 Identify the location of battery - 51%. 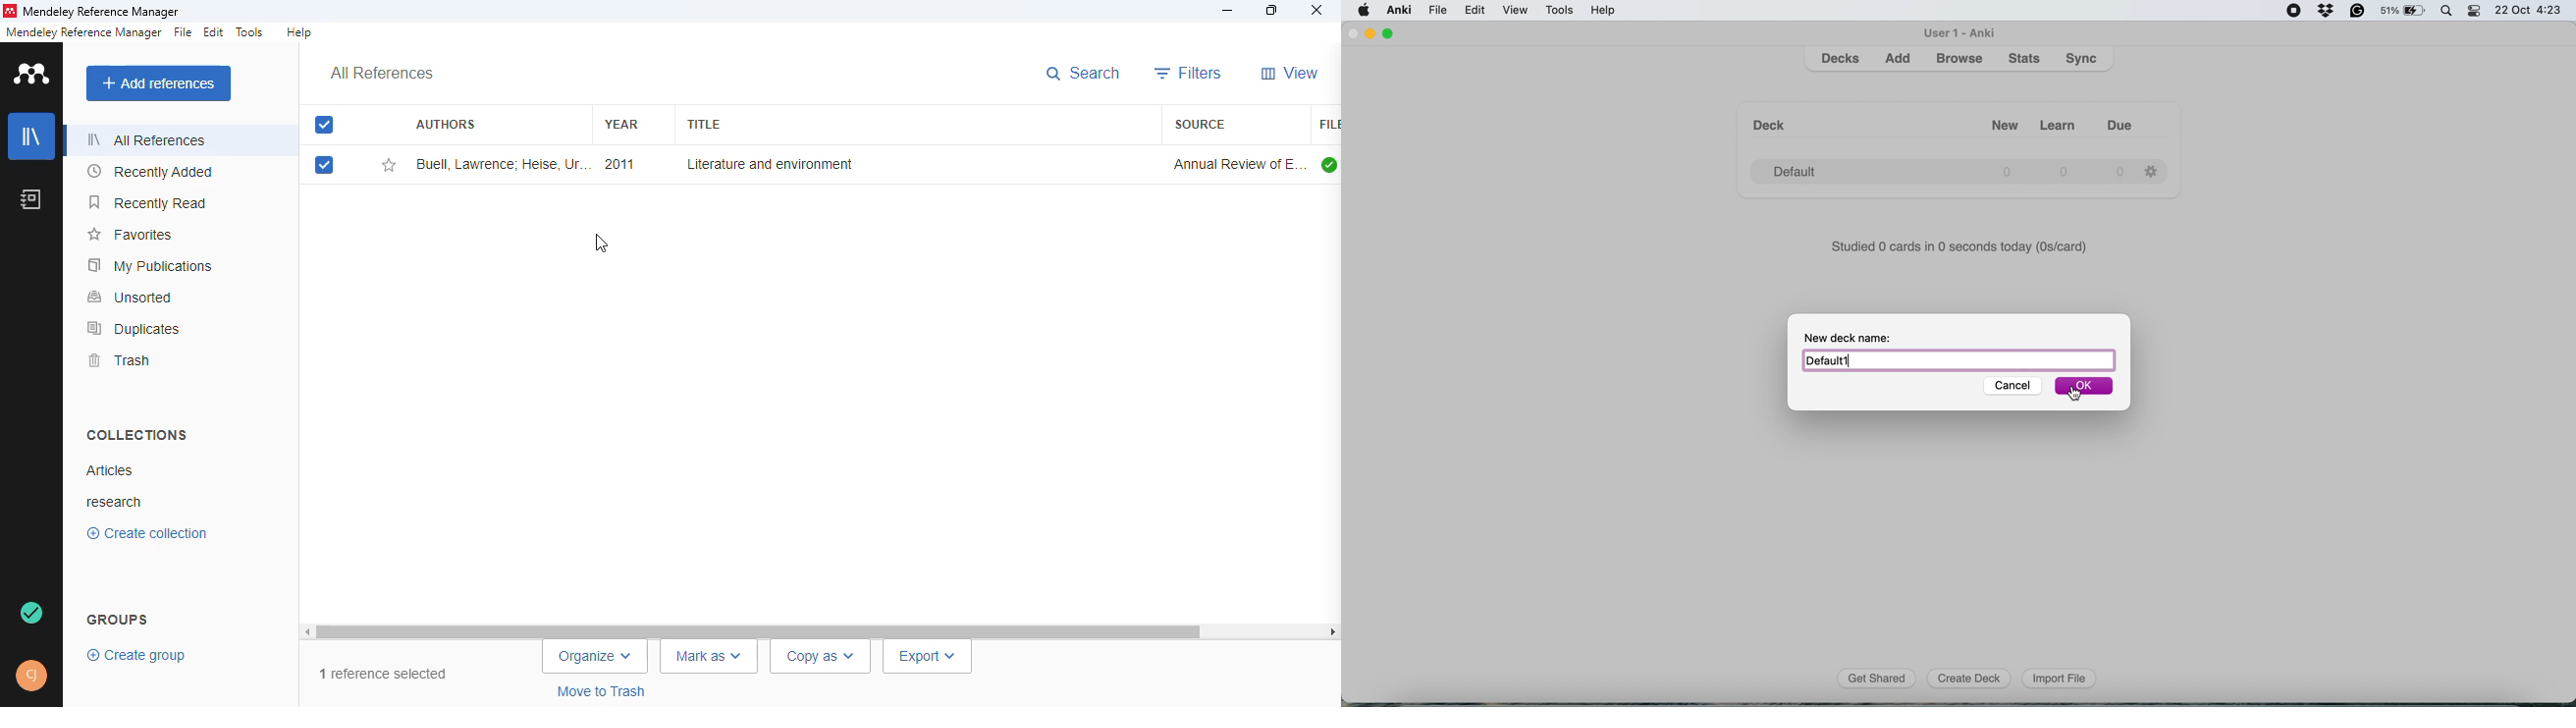
(2403, 12).